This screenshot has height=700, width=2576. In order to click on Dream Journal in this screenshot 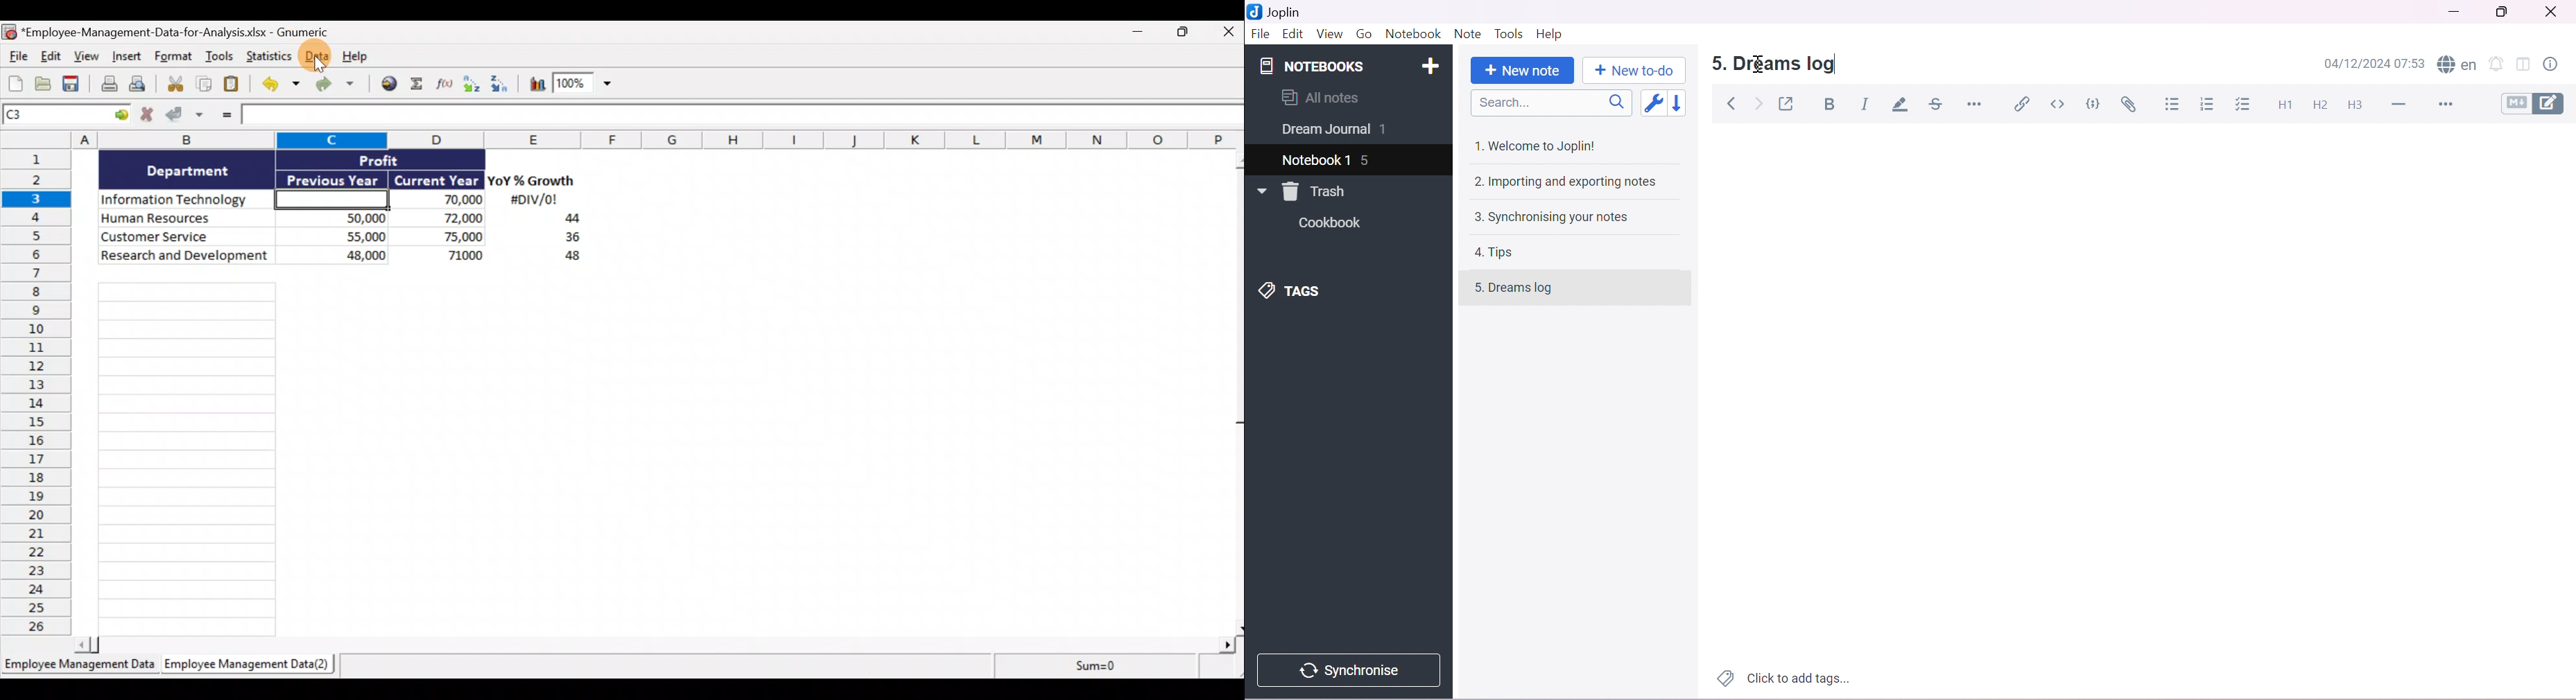, I will do `click(1324, 132)`.